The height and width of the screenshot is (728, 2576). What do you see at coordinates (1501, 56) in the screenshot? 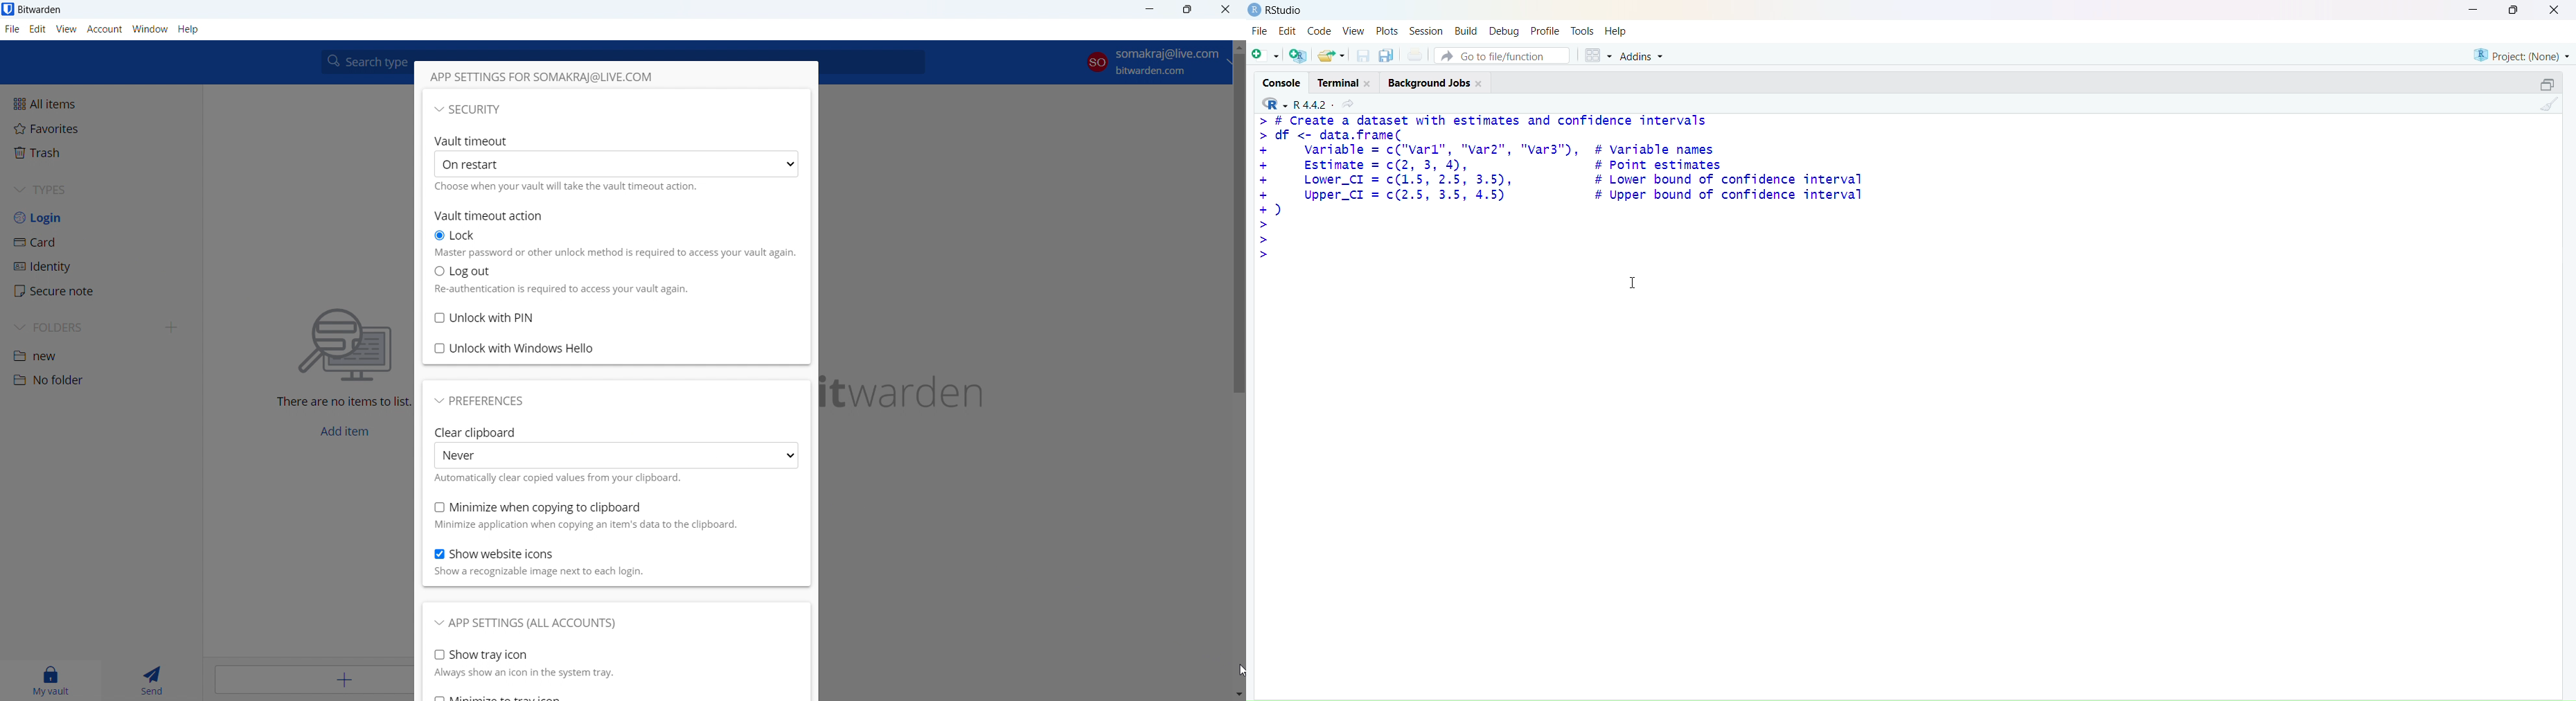
I see `Go to file/function` at bounding box center [1501, 56].